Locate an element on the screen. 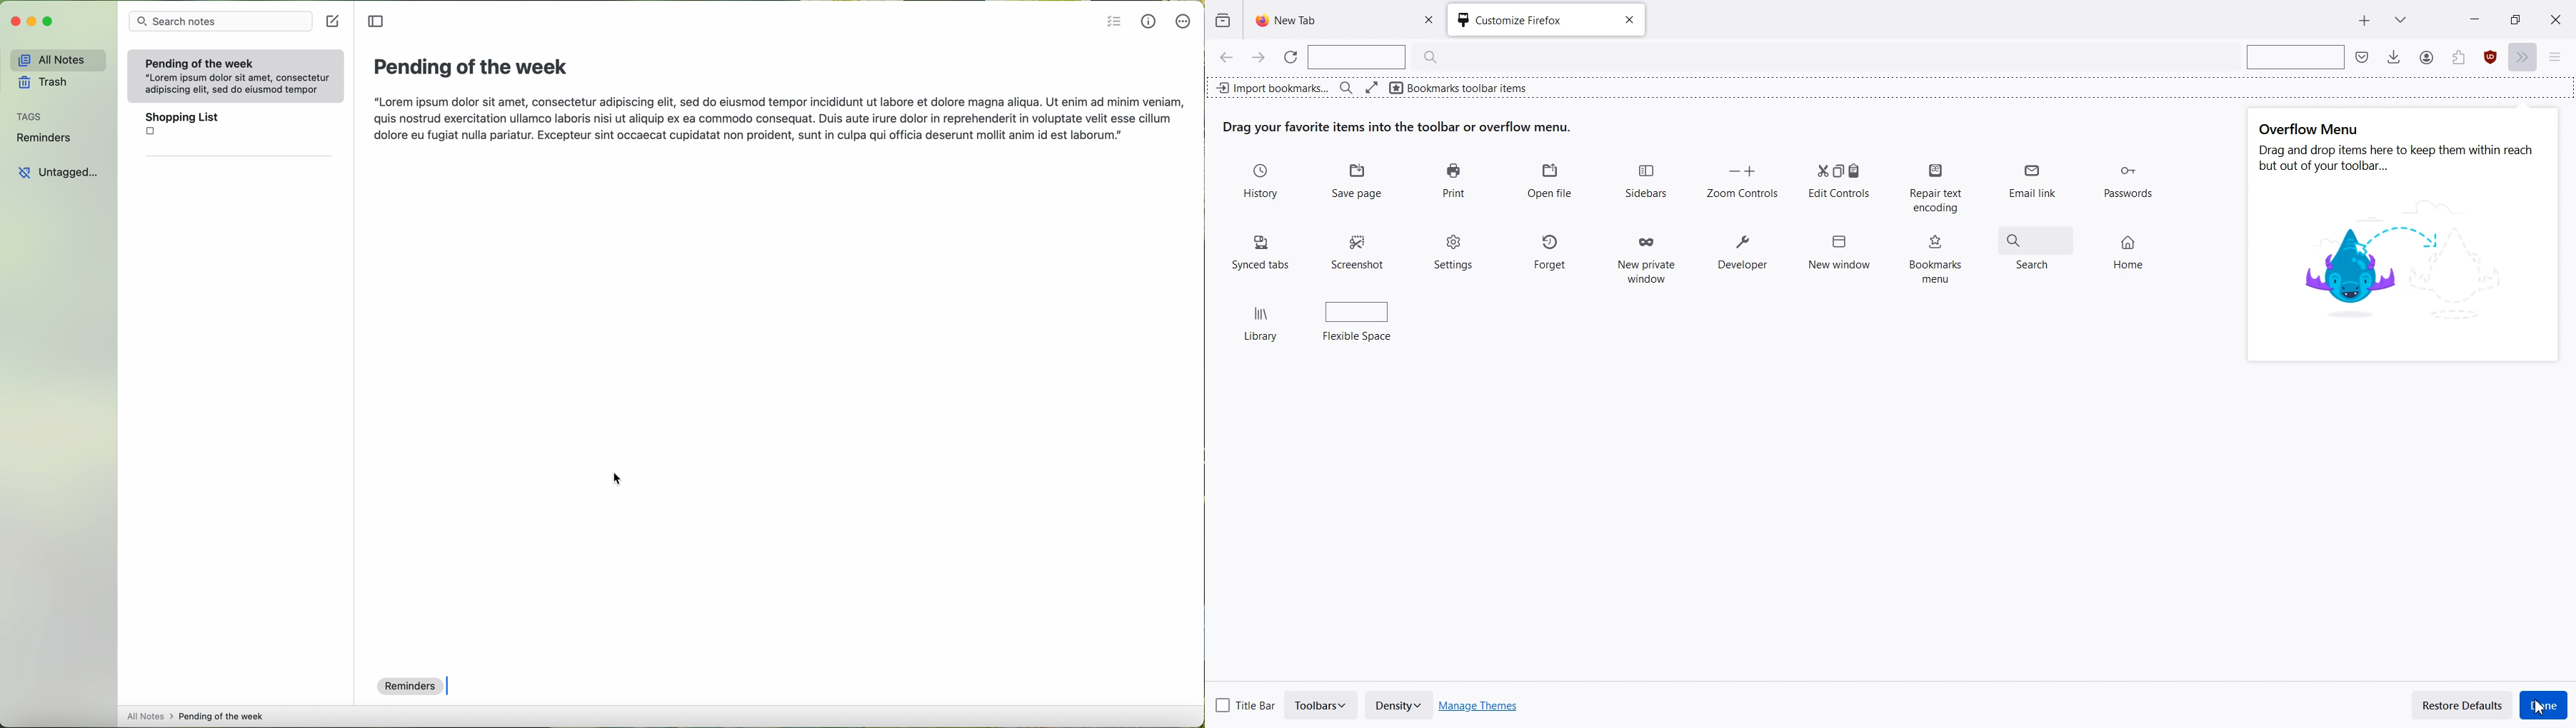 The height and width of the screenshot is (728, 2576). Account is located at coordinates (2458, 58).